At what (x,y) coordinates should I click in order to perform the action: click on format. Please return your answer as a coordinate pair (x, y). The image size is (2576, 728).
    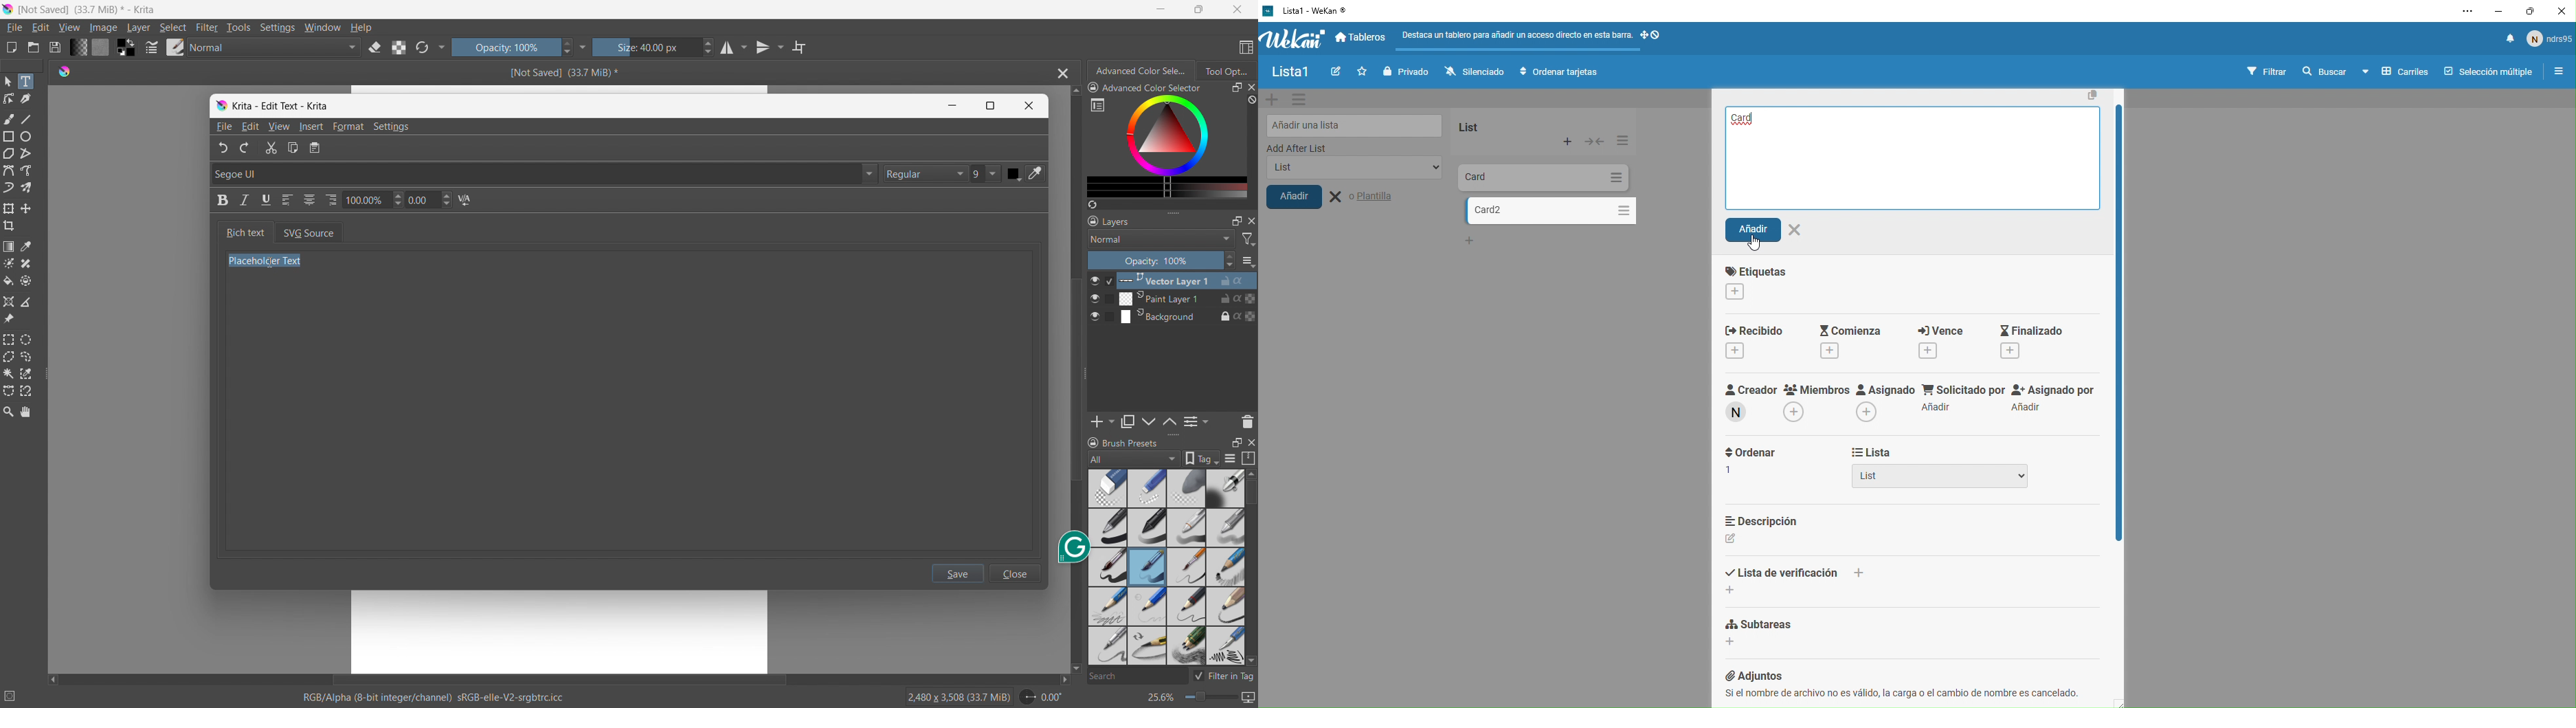
    Looking at the image, I should click on (349, 127).